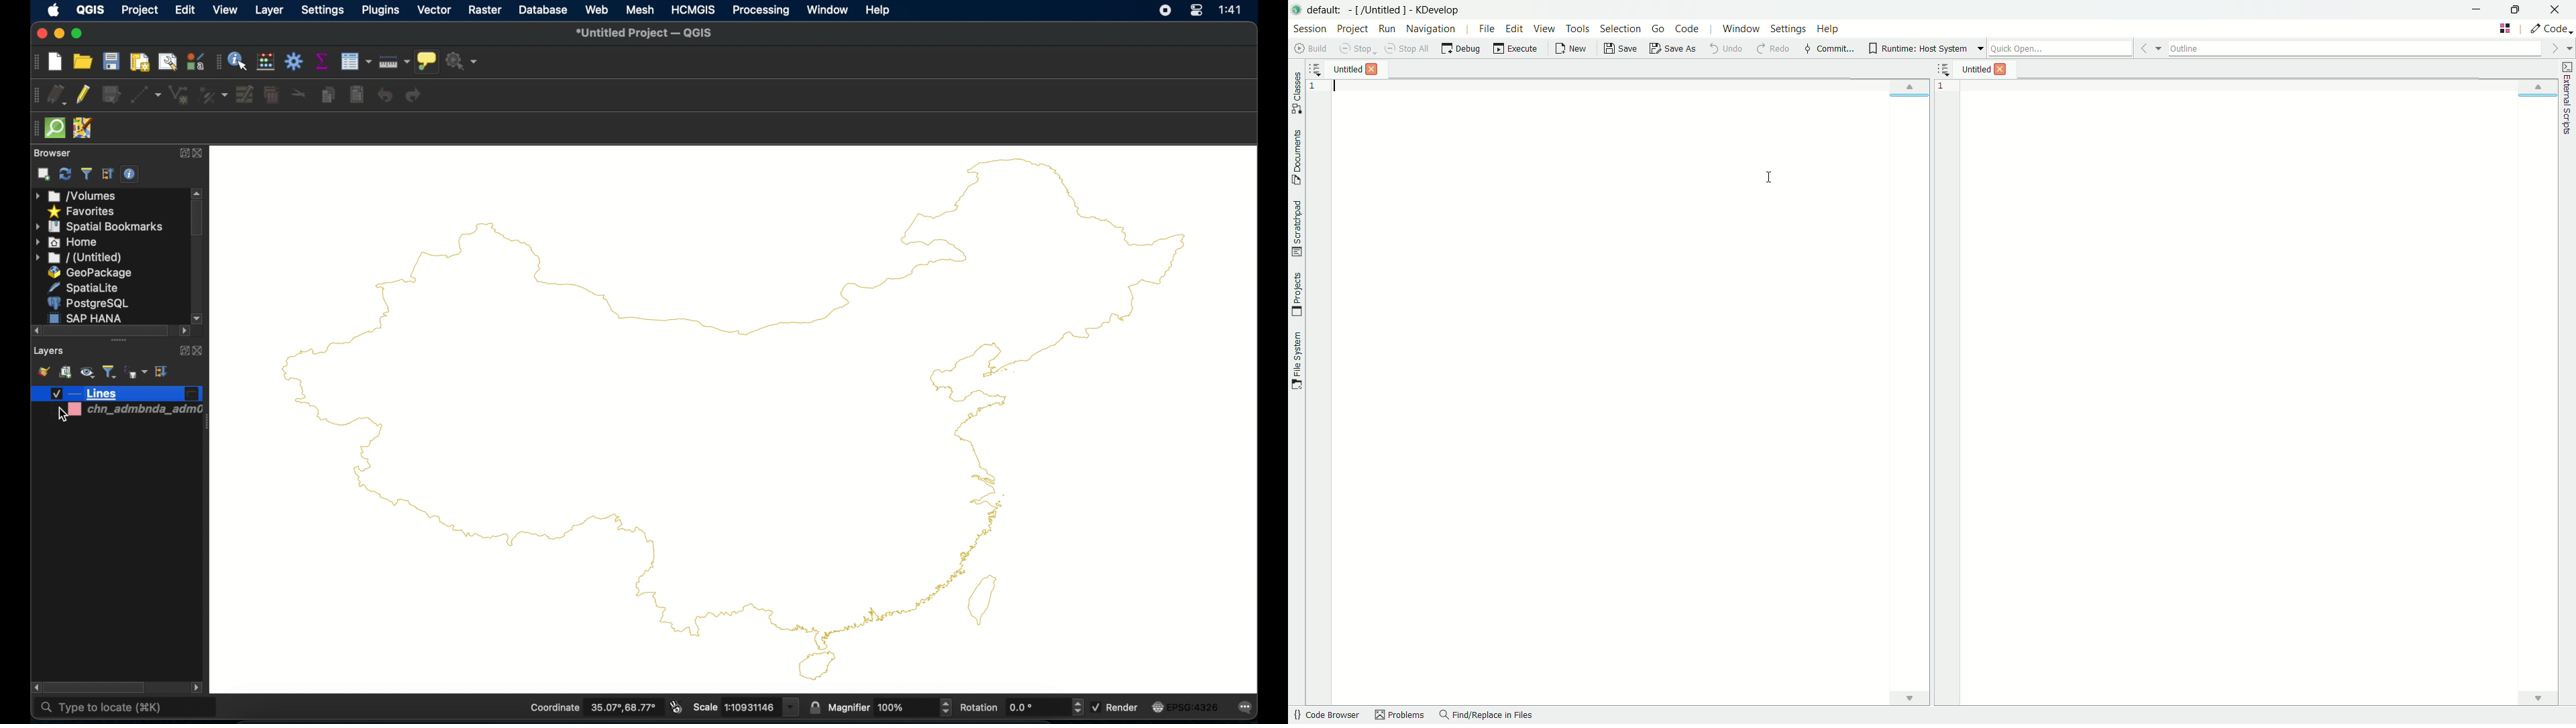 The height and width of the screenshot is (728, 2576). I want to click on find/replace in files, so click(1484, 716).